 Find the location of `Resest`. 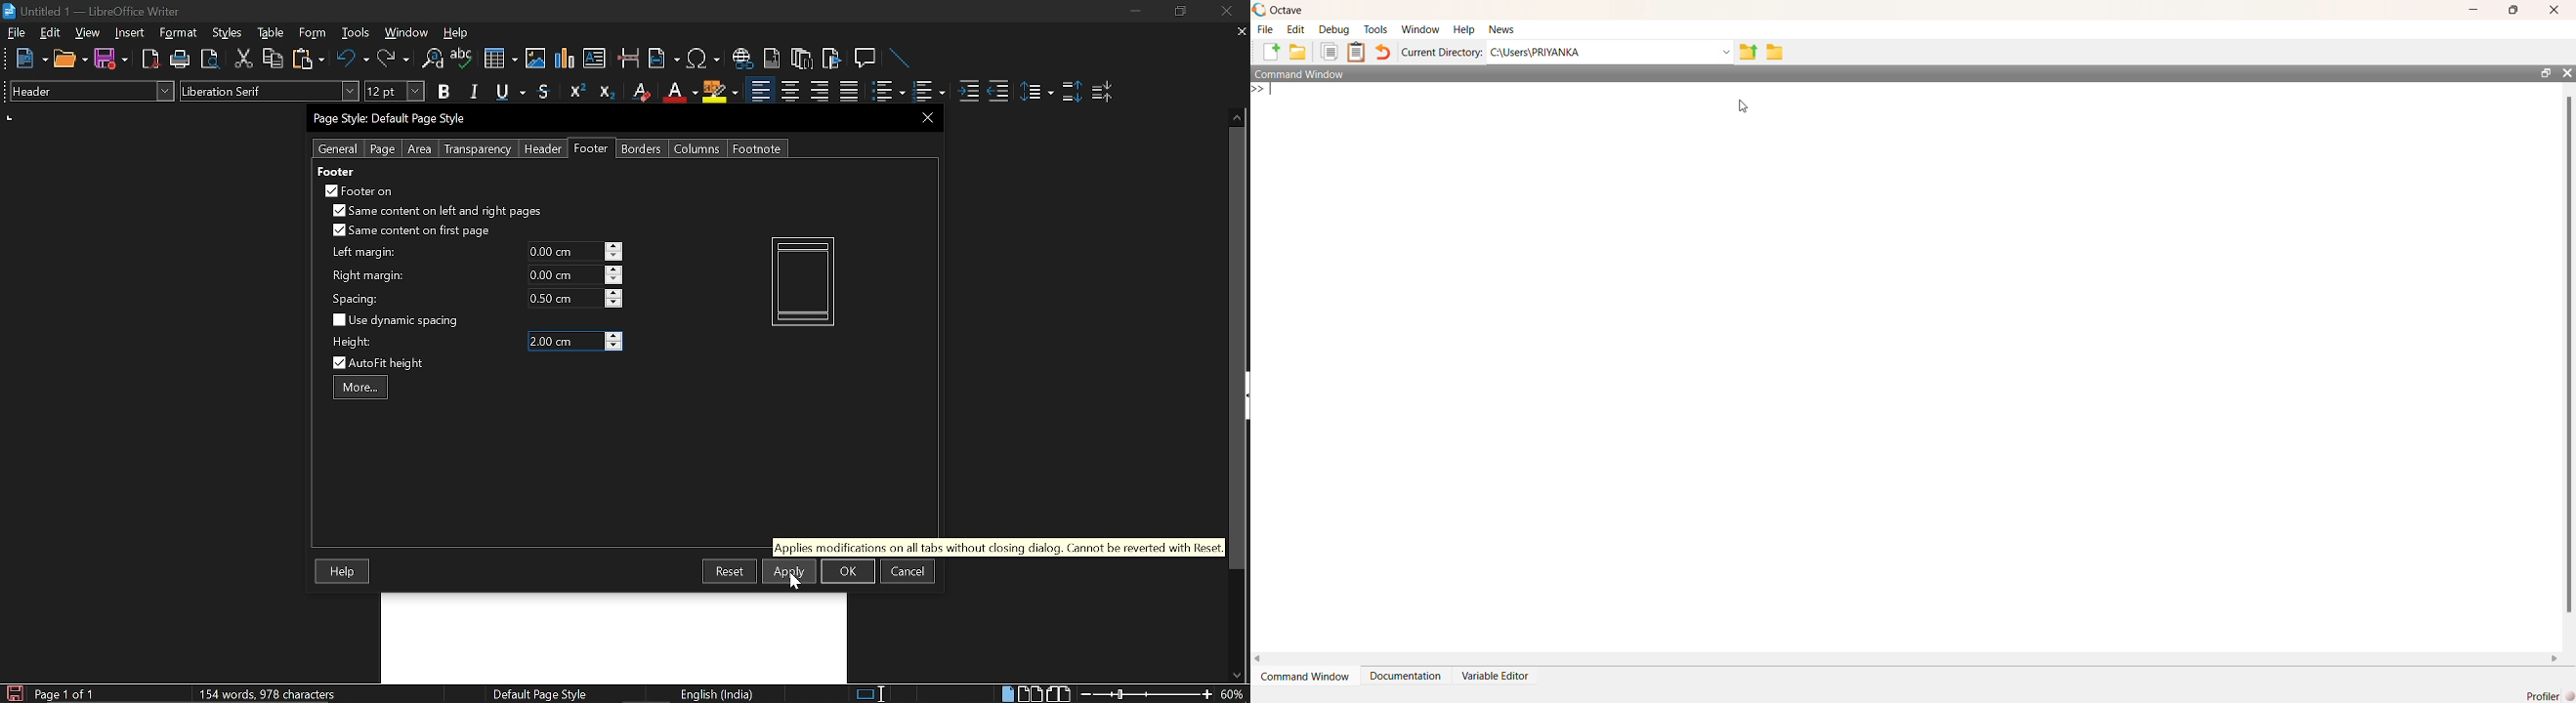

Resest is located at coordinates (730, 570).